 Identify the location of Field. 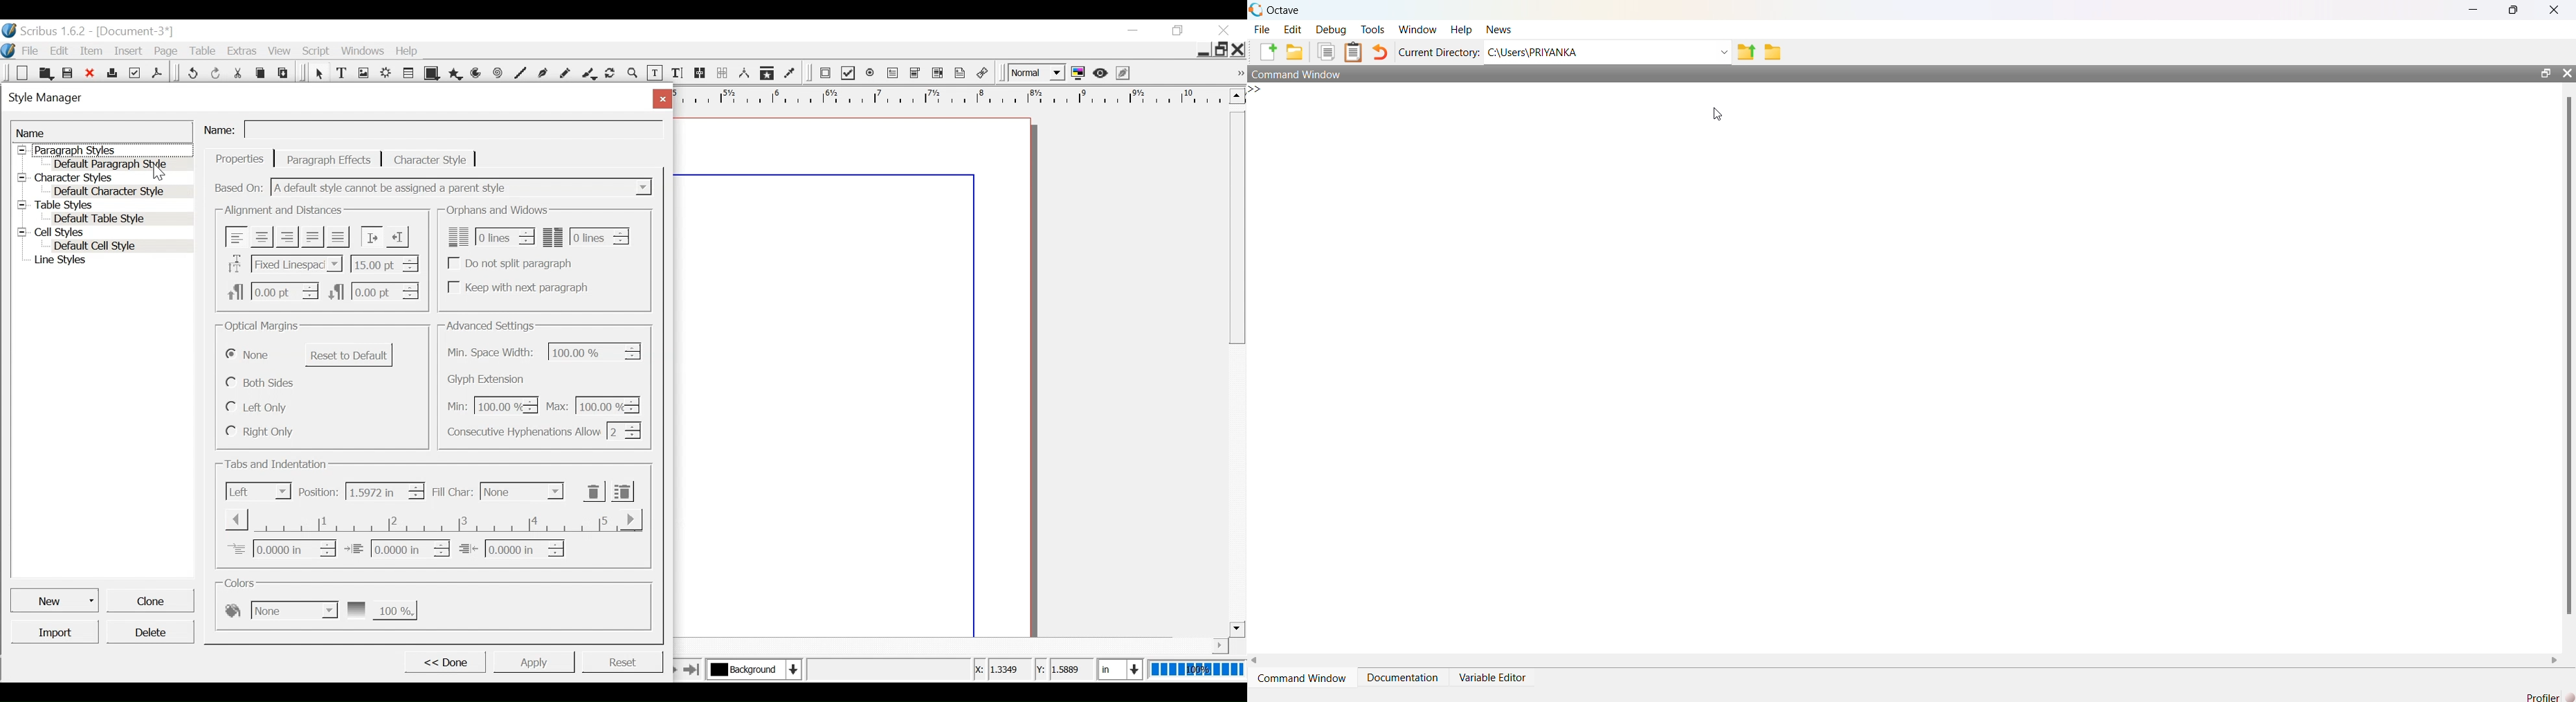
(453, 131).